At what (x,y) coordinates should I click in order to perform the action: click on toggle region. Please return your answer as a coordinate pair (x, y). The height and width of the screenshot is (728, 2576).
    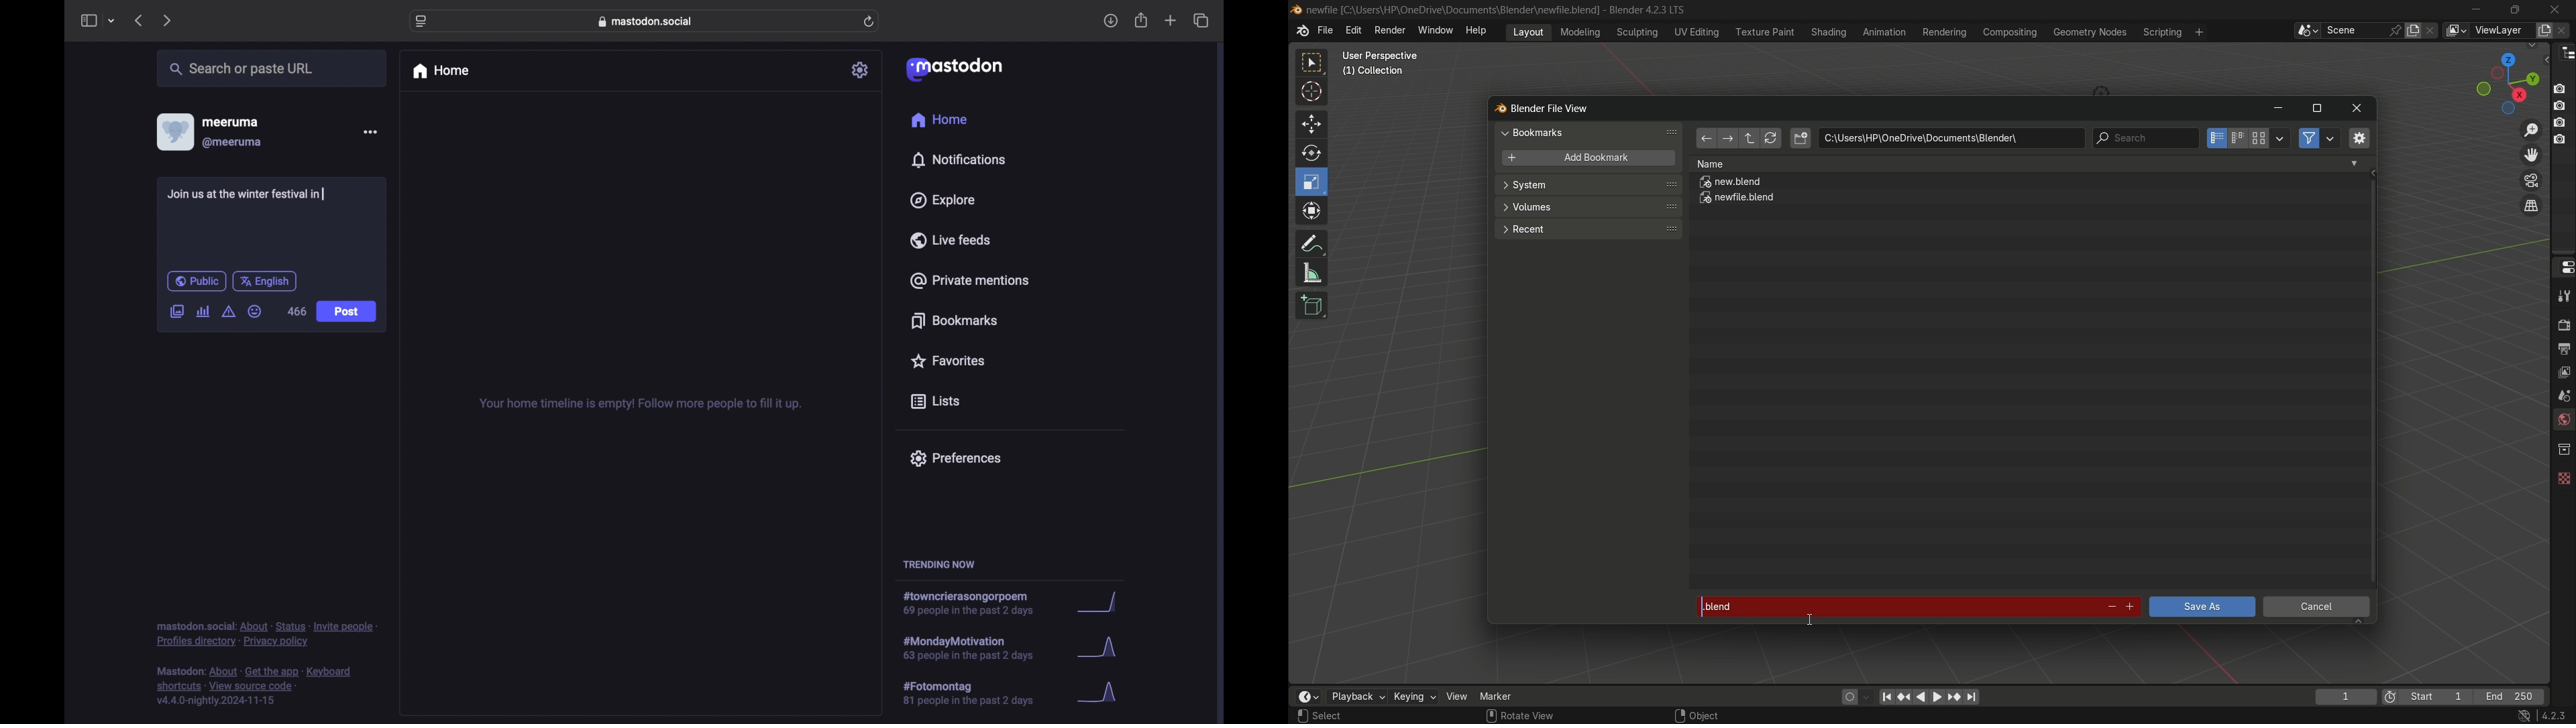
    Looking at the image, I should click on (2358, 137).